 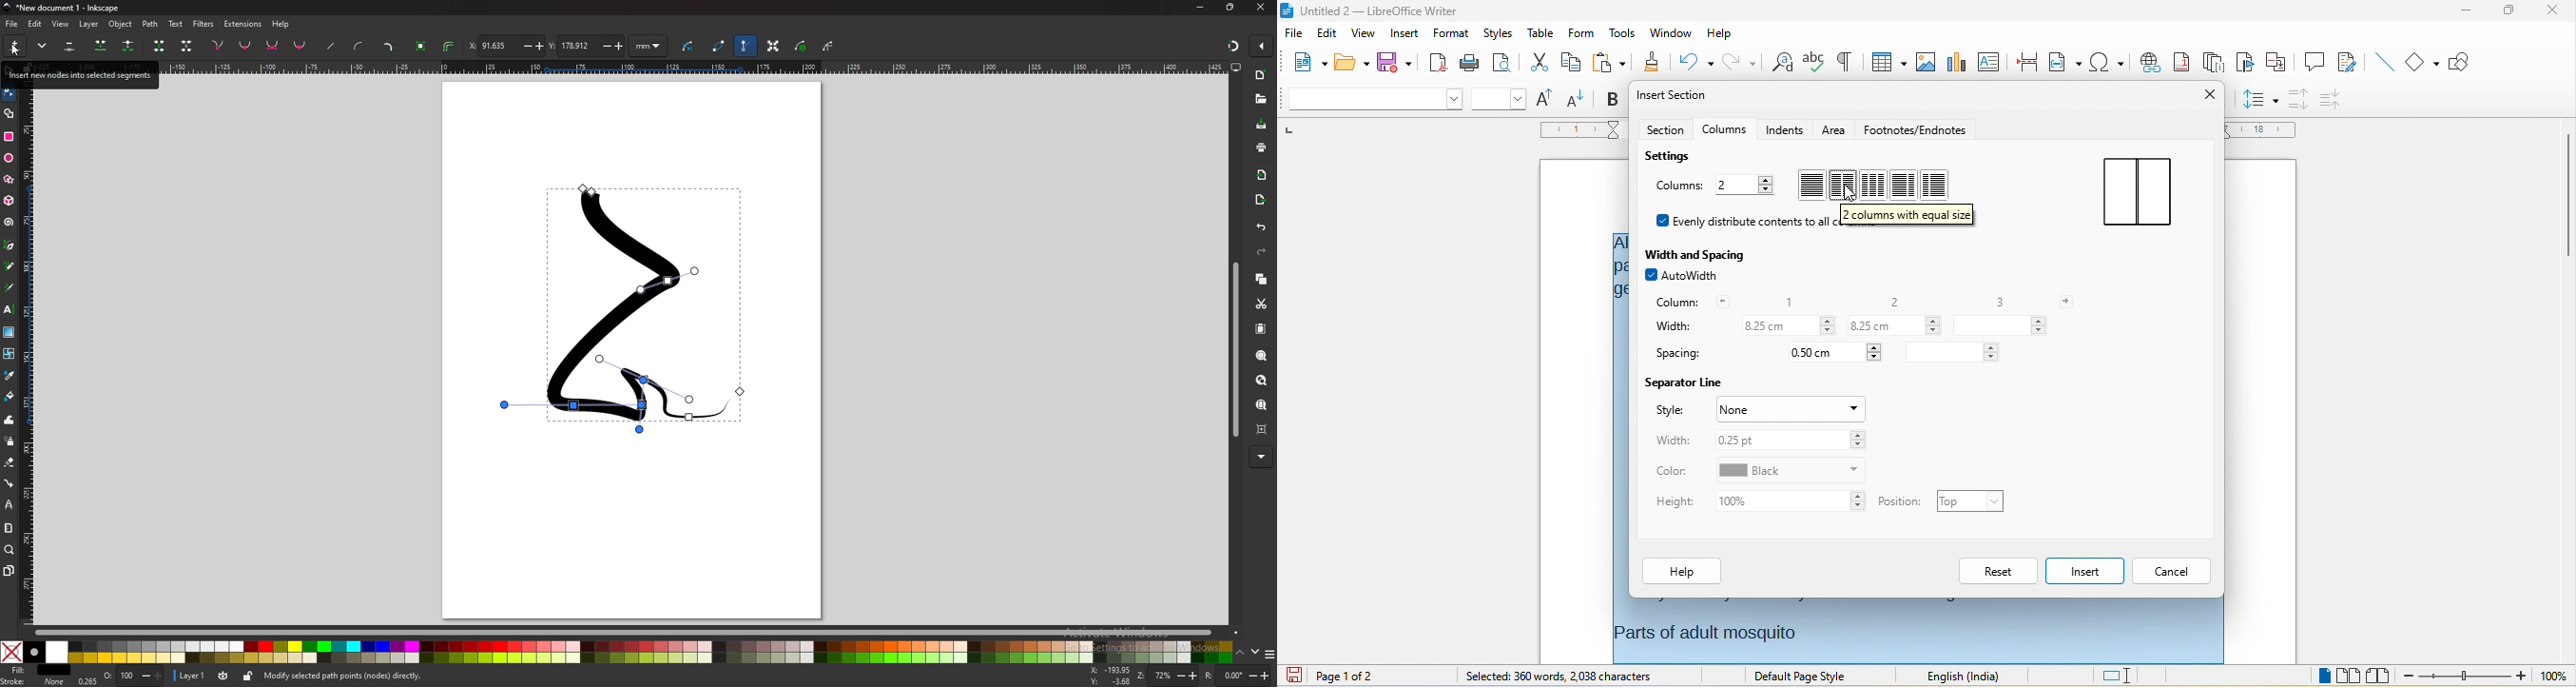 What do you see at coordinates (2378, 676) in the screenshot?
I see `book view` at bounding box center [2378, 676].